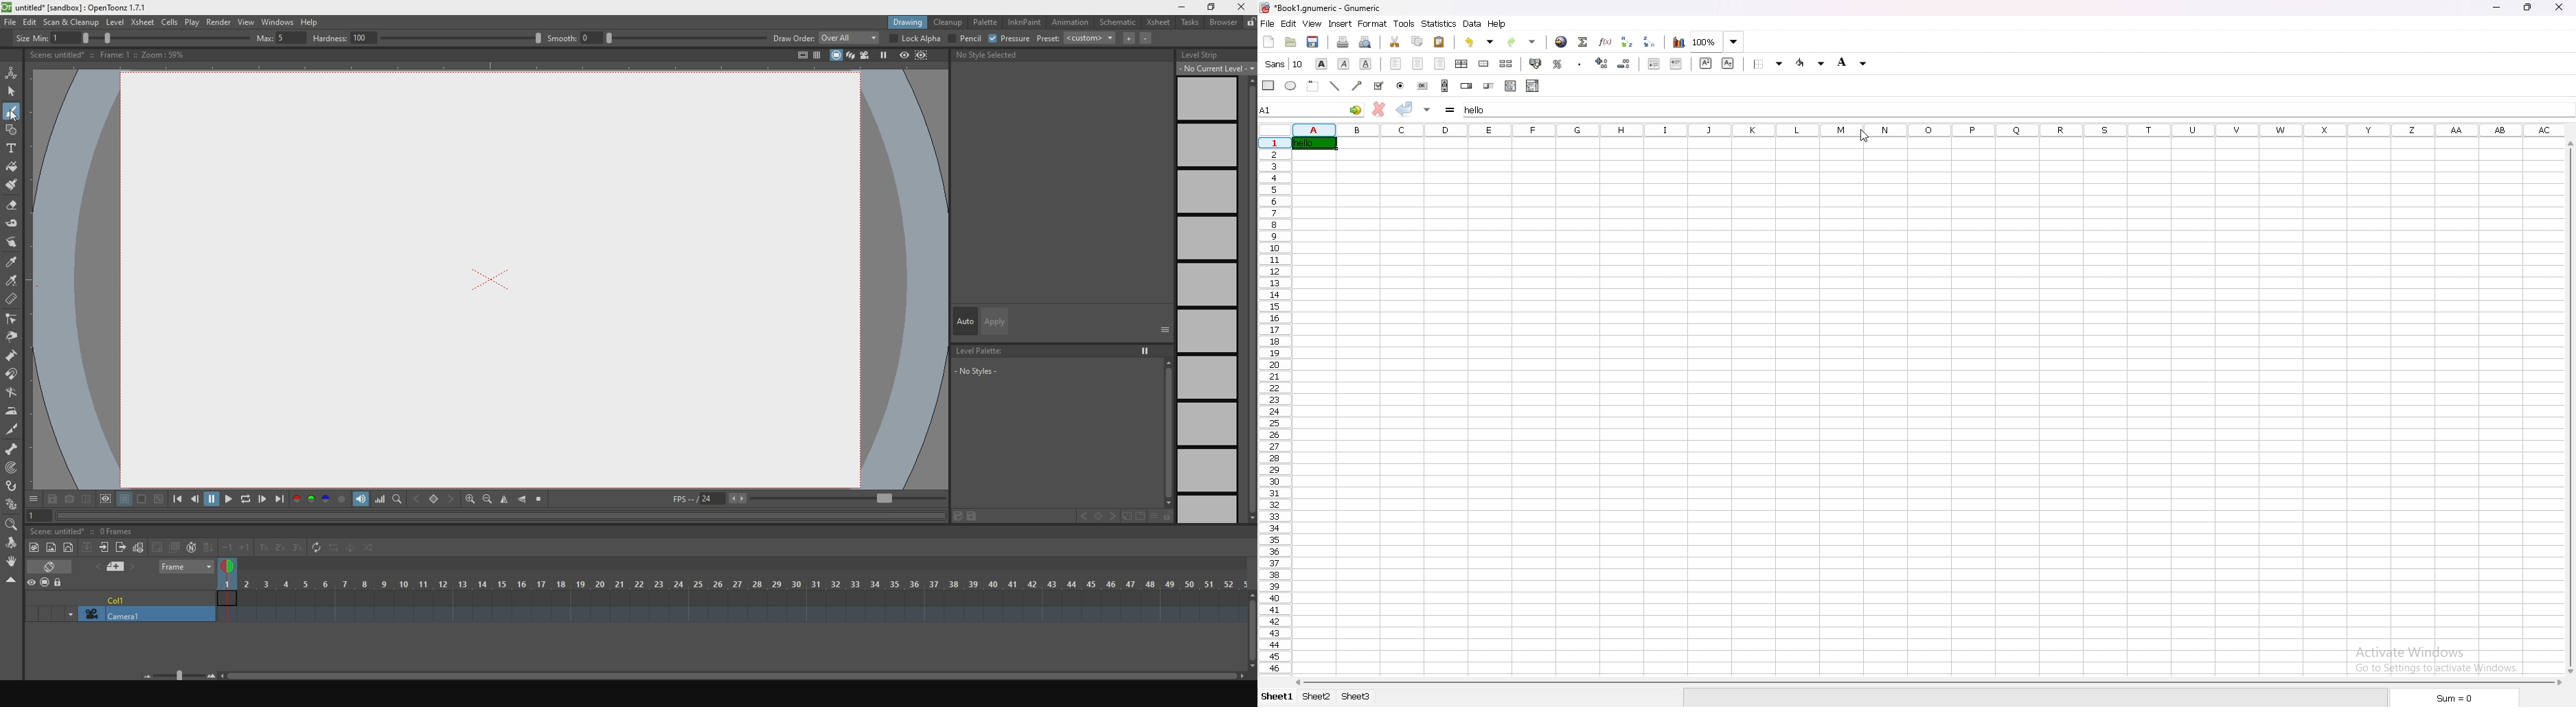  Describe the element at coordinates (655, 37) in the screenshot. I see `smooth` at that location.